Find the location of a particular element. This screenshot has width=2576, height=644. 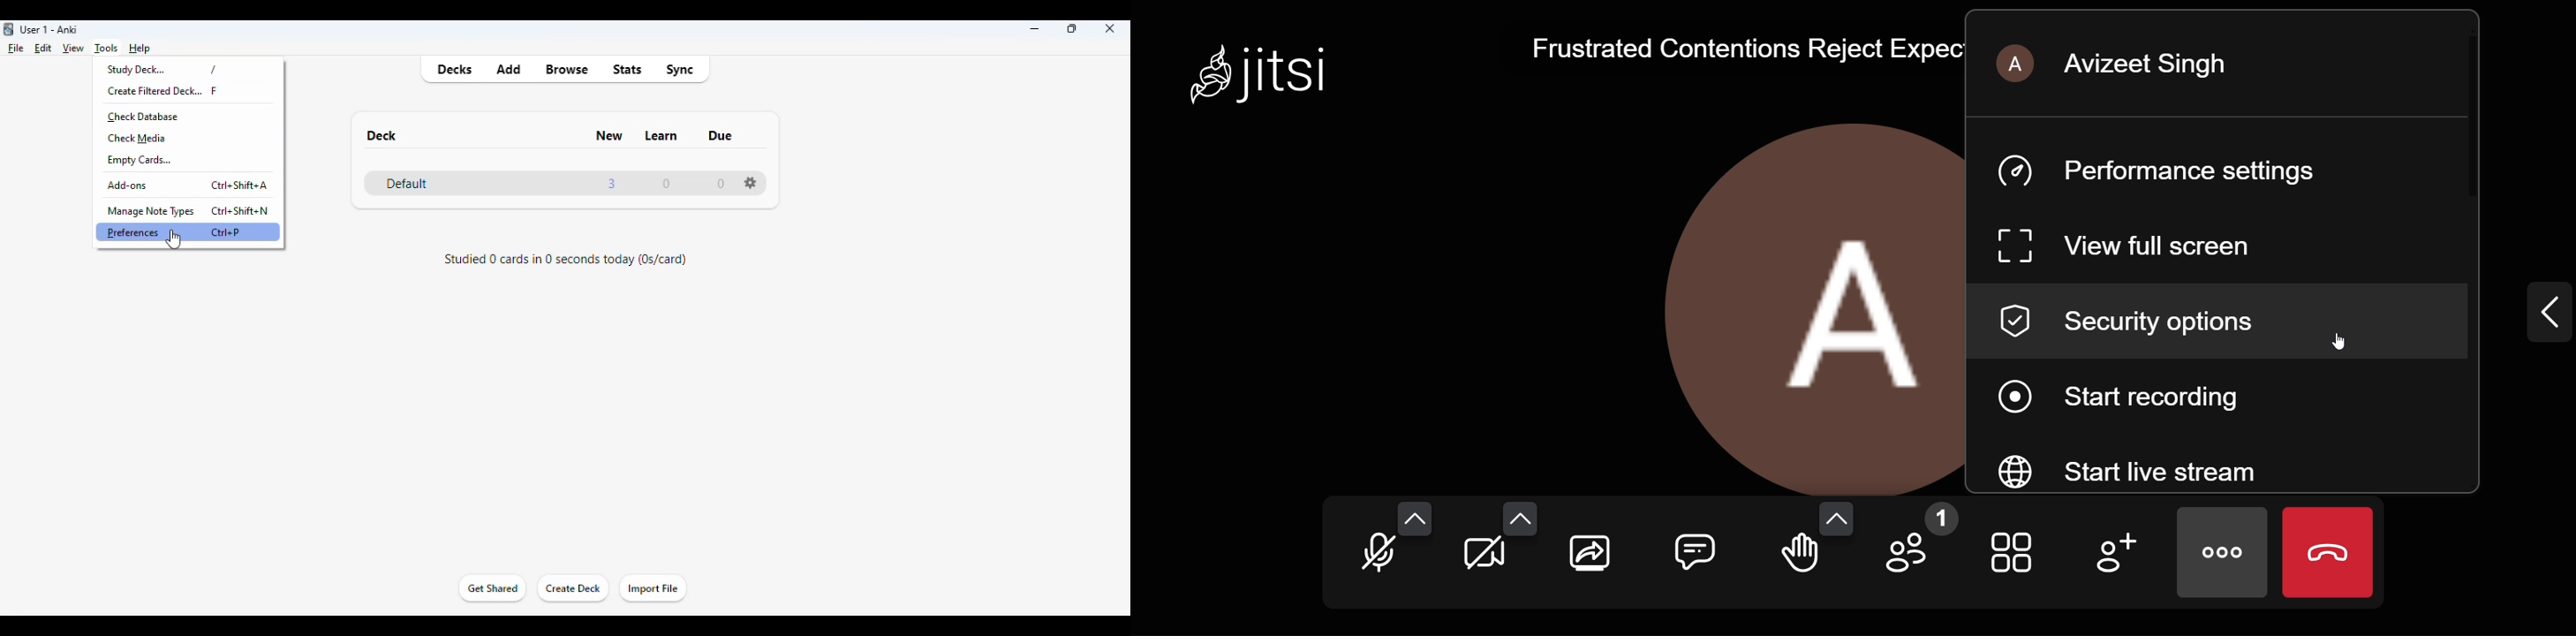

create filtered deck , F is located at coordinates (175, 90).